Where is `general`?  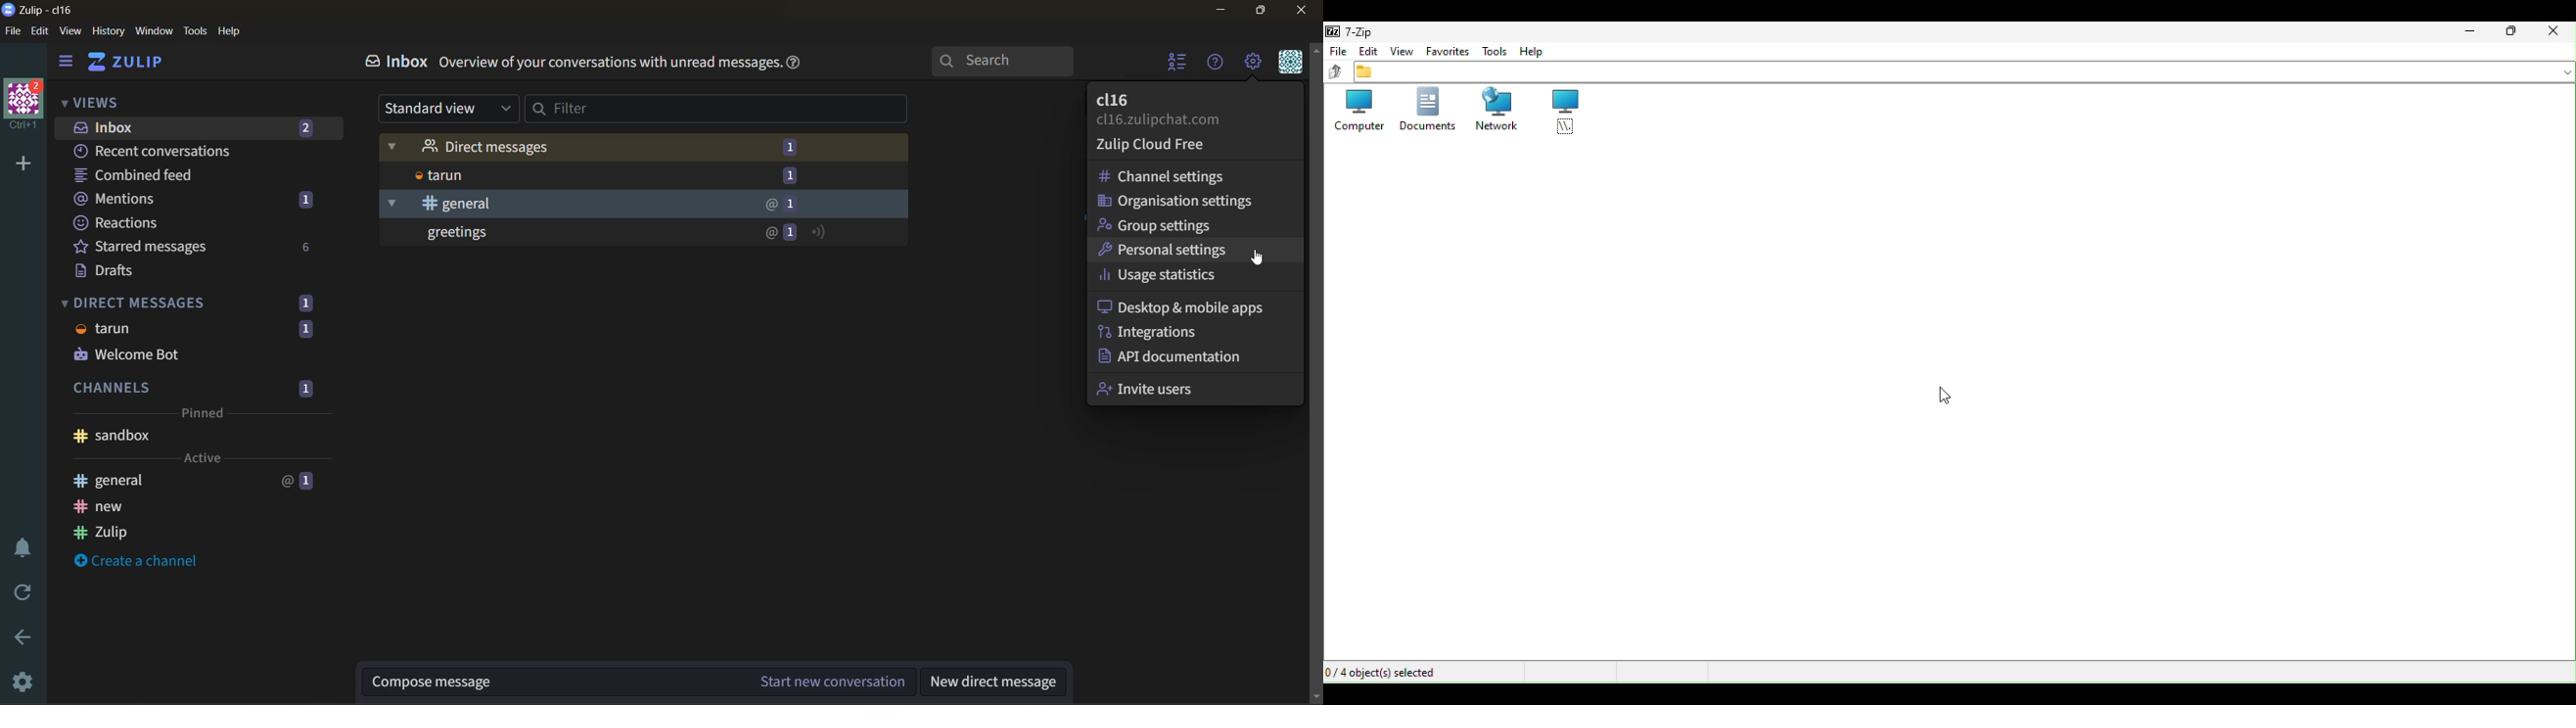 general is located at coordinates (642, 203).